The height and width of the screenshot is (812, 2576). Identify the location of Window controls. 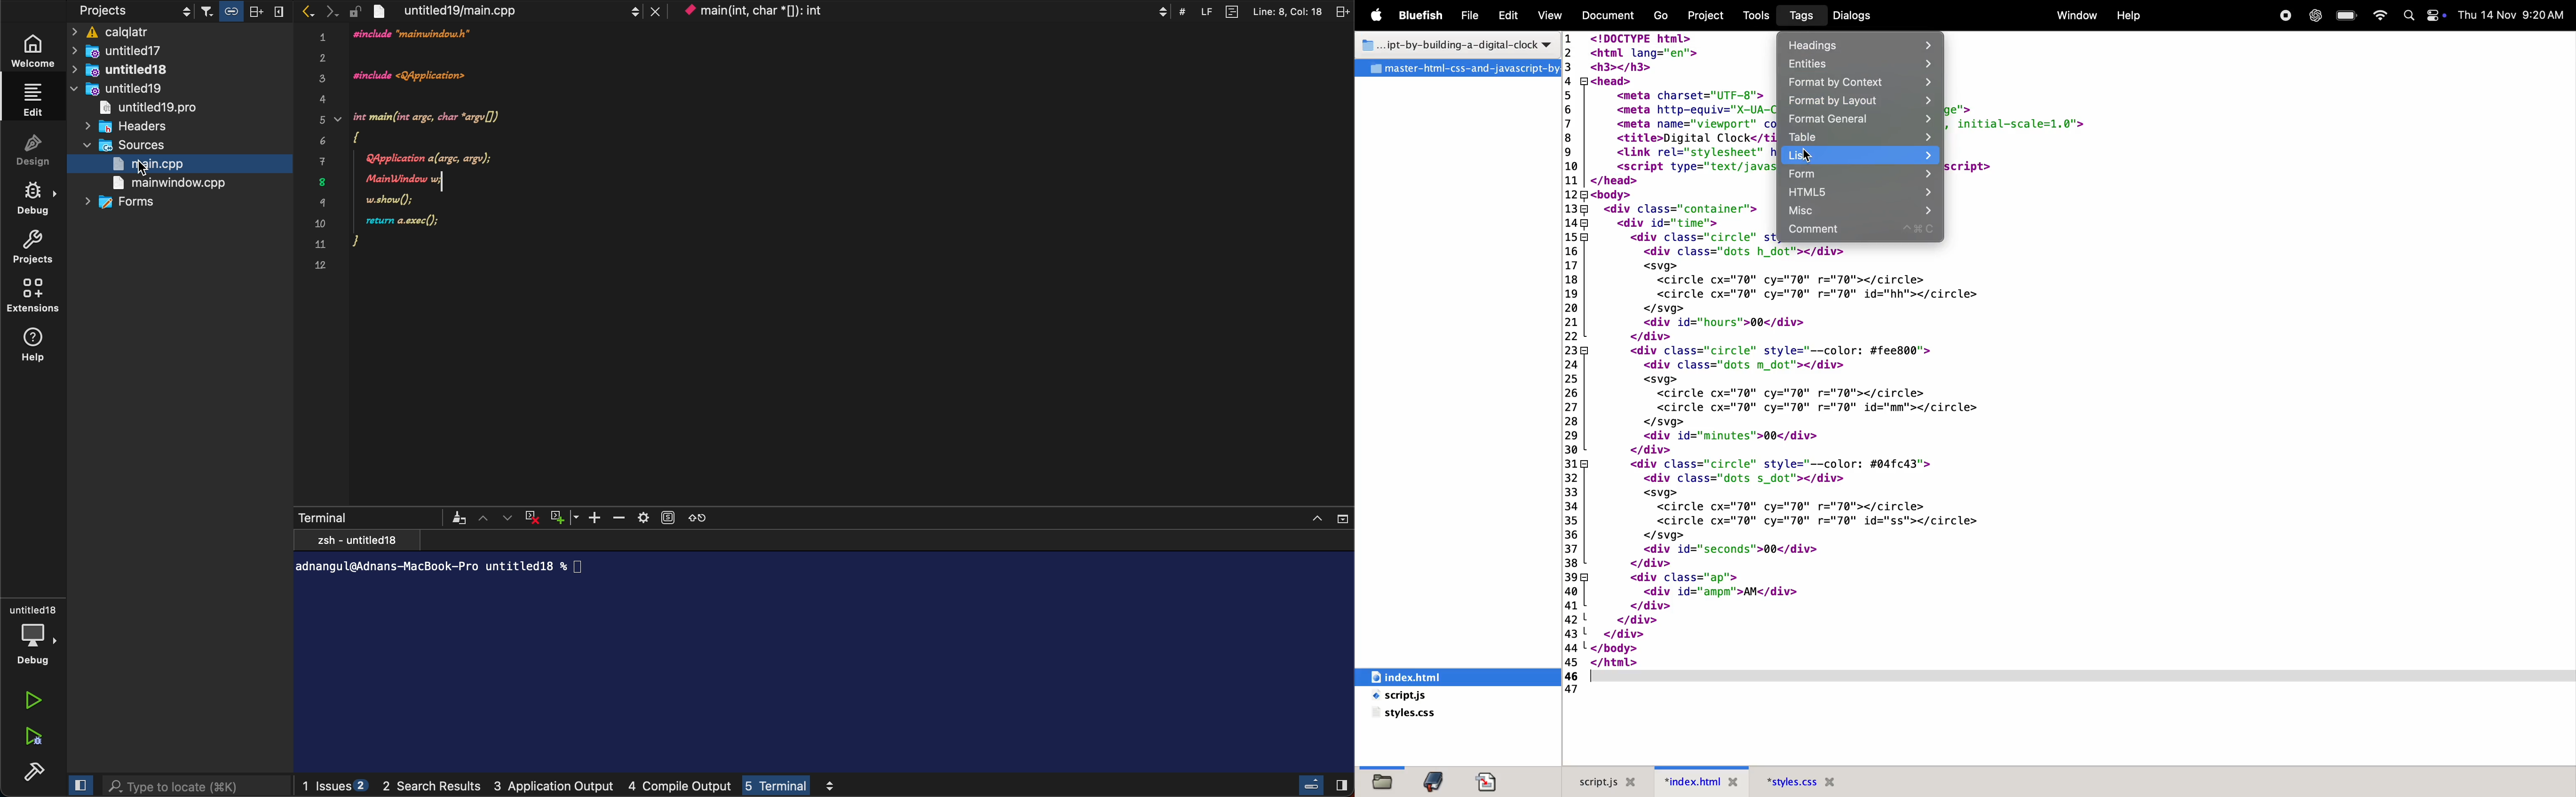
(1328, 517).